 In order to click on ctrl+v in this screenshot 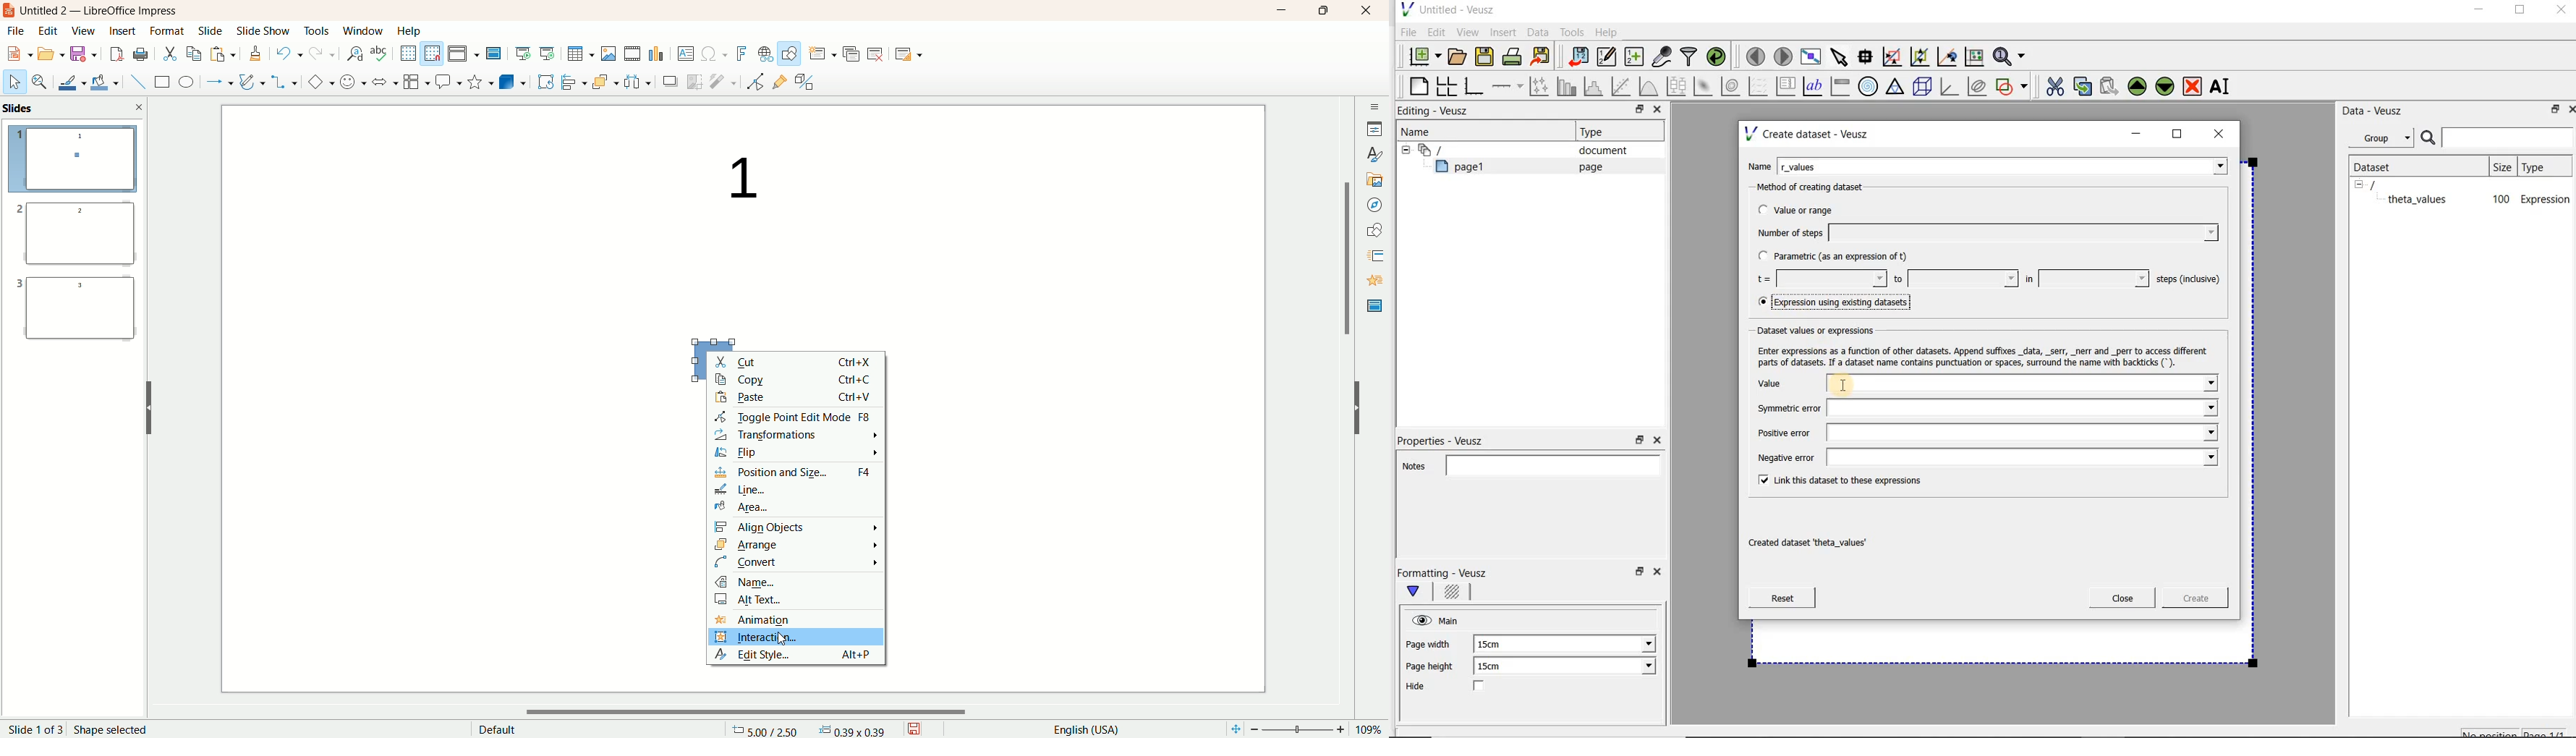, I will do `click(864, 396)`.